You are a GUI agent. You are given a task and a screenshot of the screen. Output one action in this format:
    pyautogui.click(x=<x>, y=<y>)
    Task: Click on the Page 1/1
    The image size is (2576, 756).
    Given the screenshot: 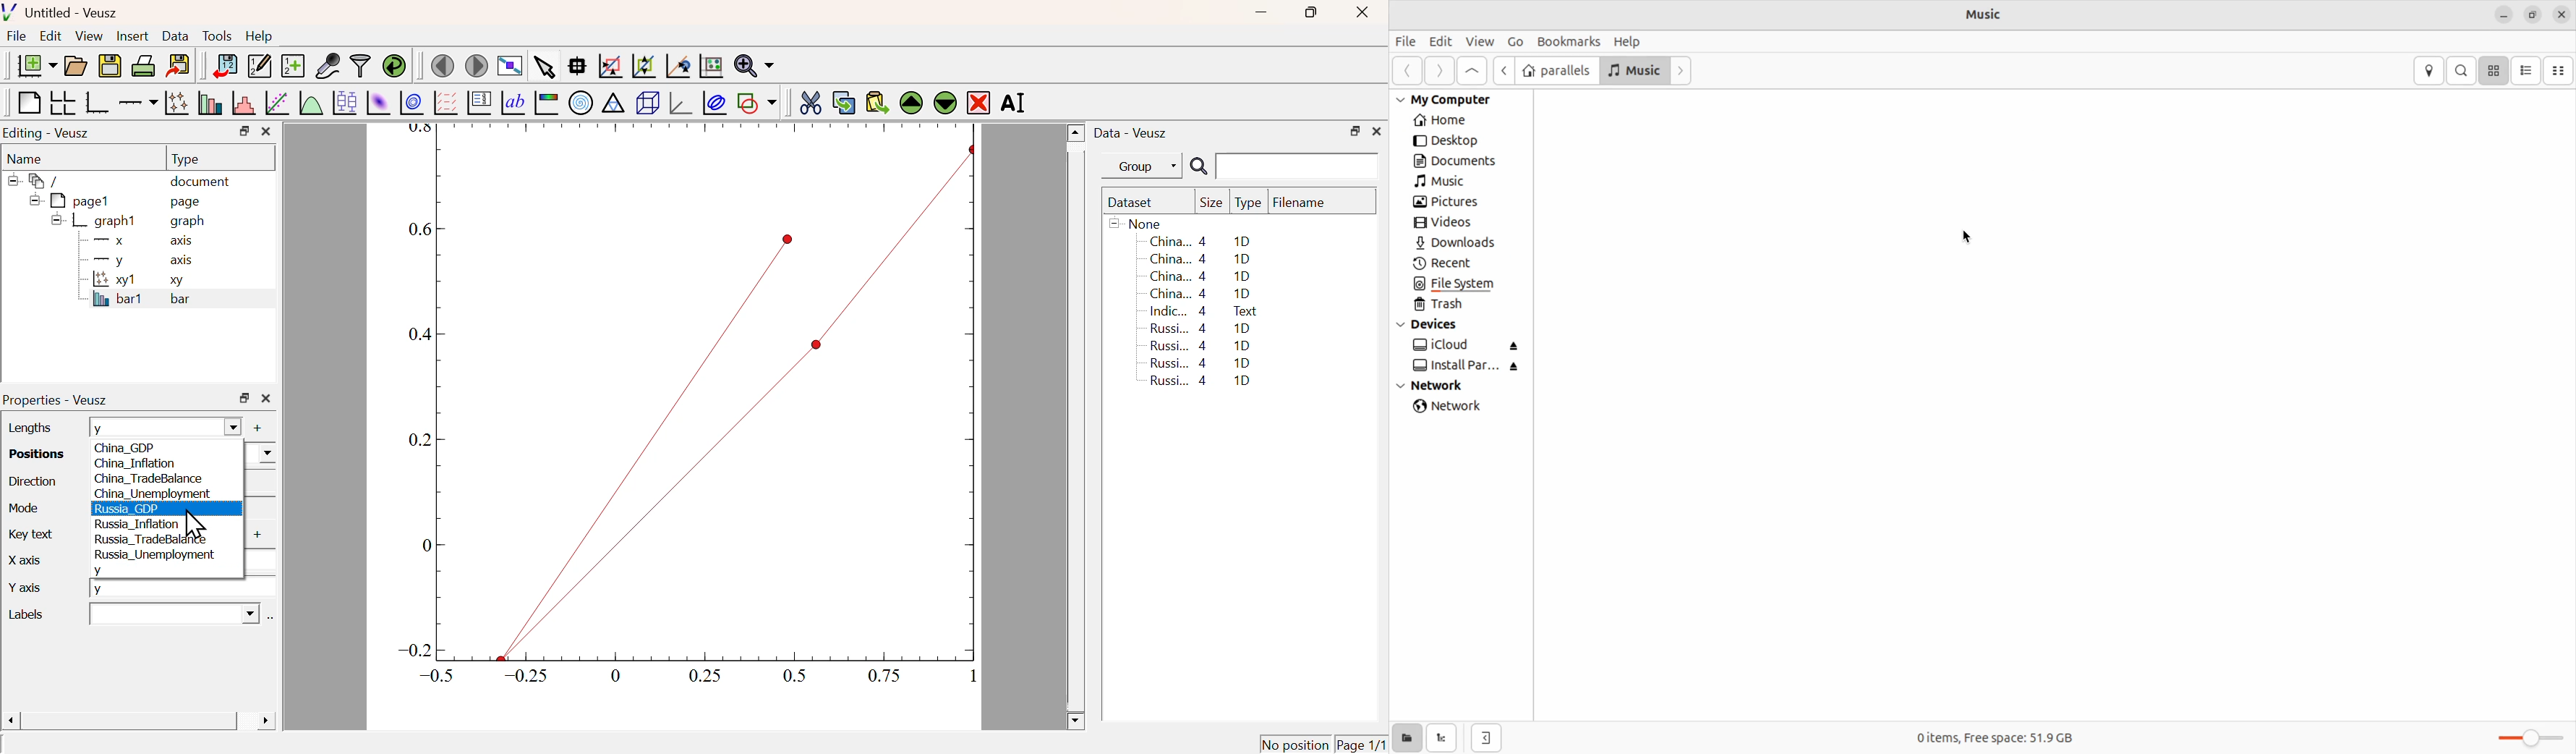 What is the action you would take?
    pyautogui.click(x=1360, y=744)
    